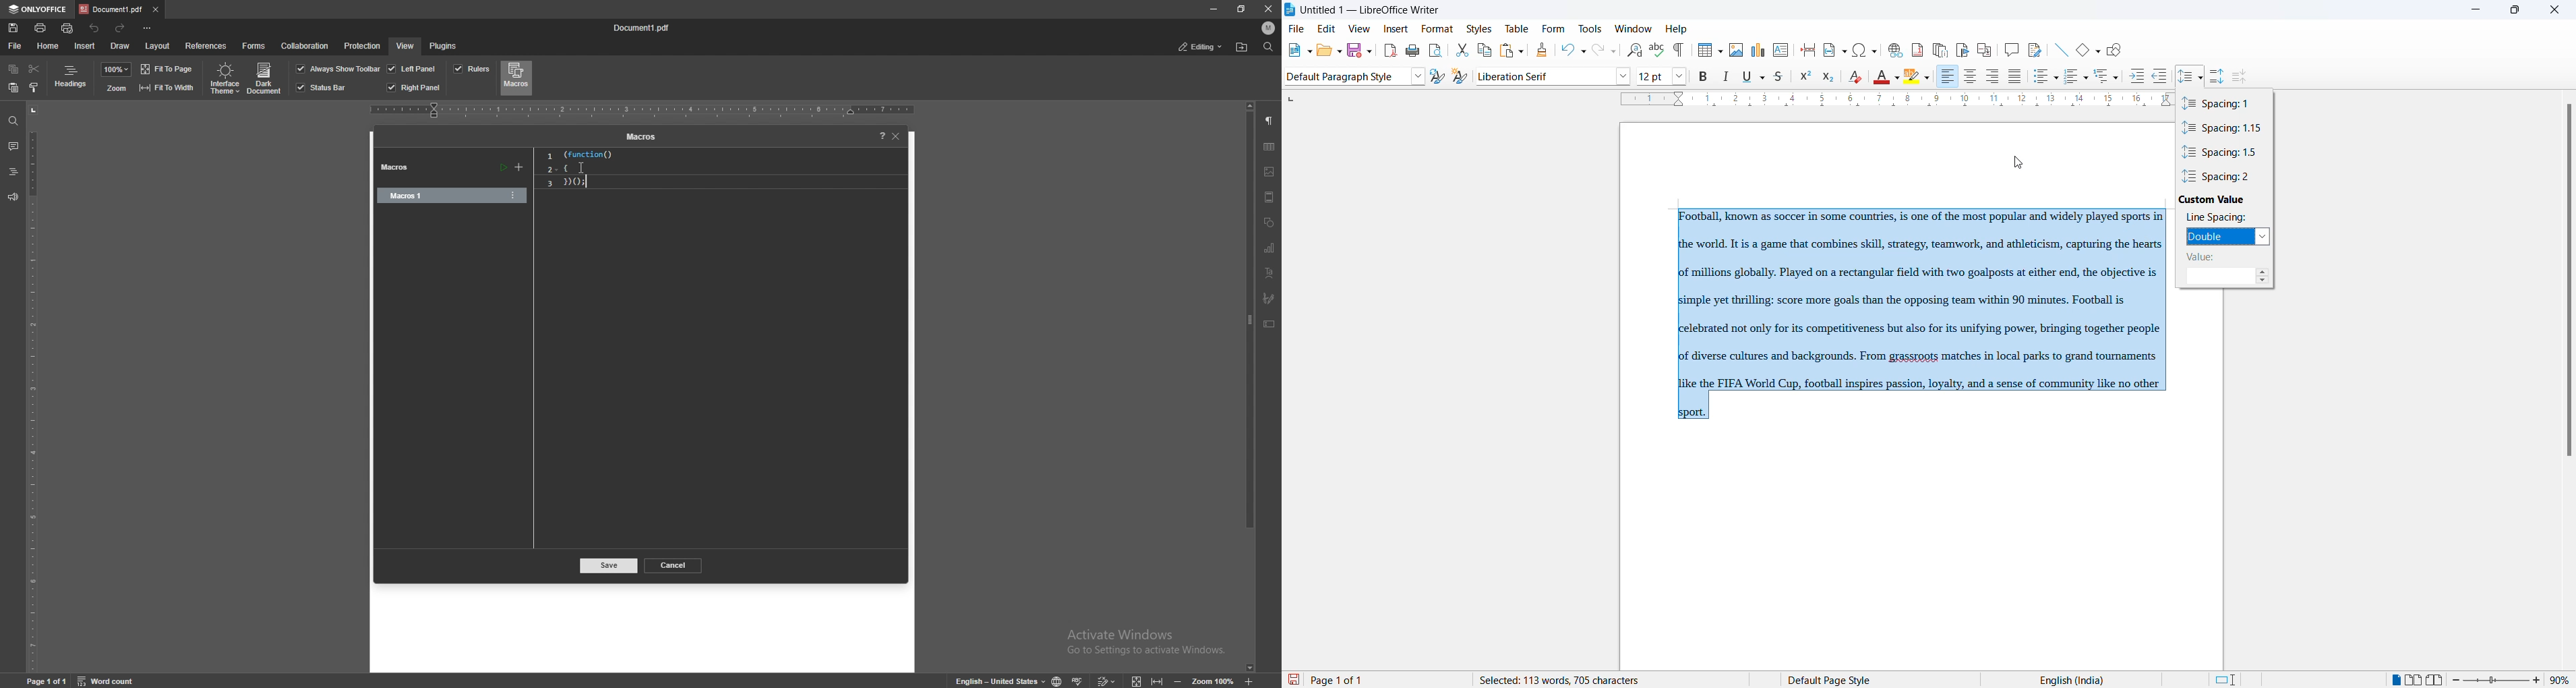  What do you see at coordinates (2055, 79) in the screenshot?
I see `toggle unordered list options` at bounding box center [2055, 79].